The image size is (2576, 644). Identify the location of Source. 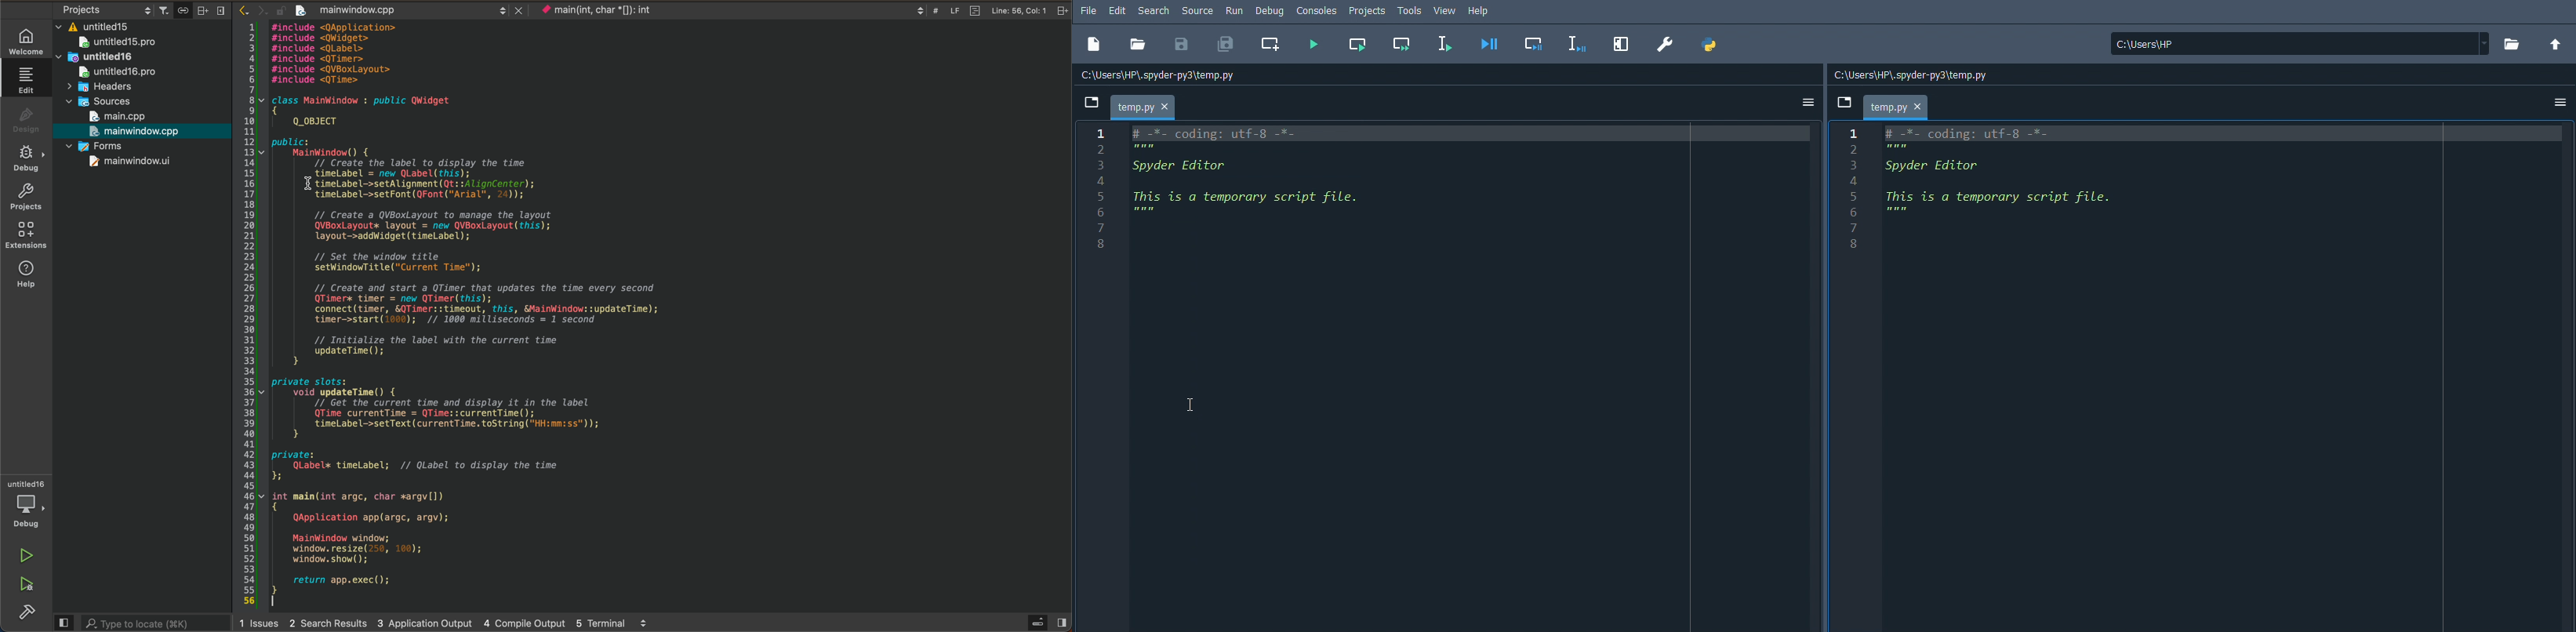
(1197, 12).